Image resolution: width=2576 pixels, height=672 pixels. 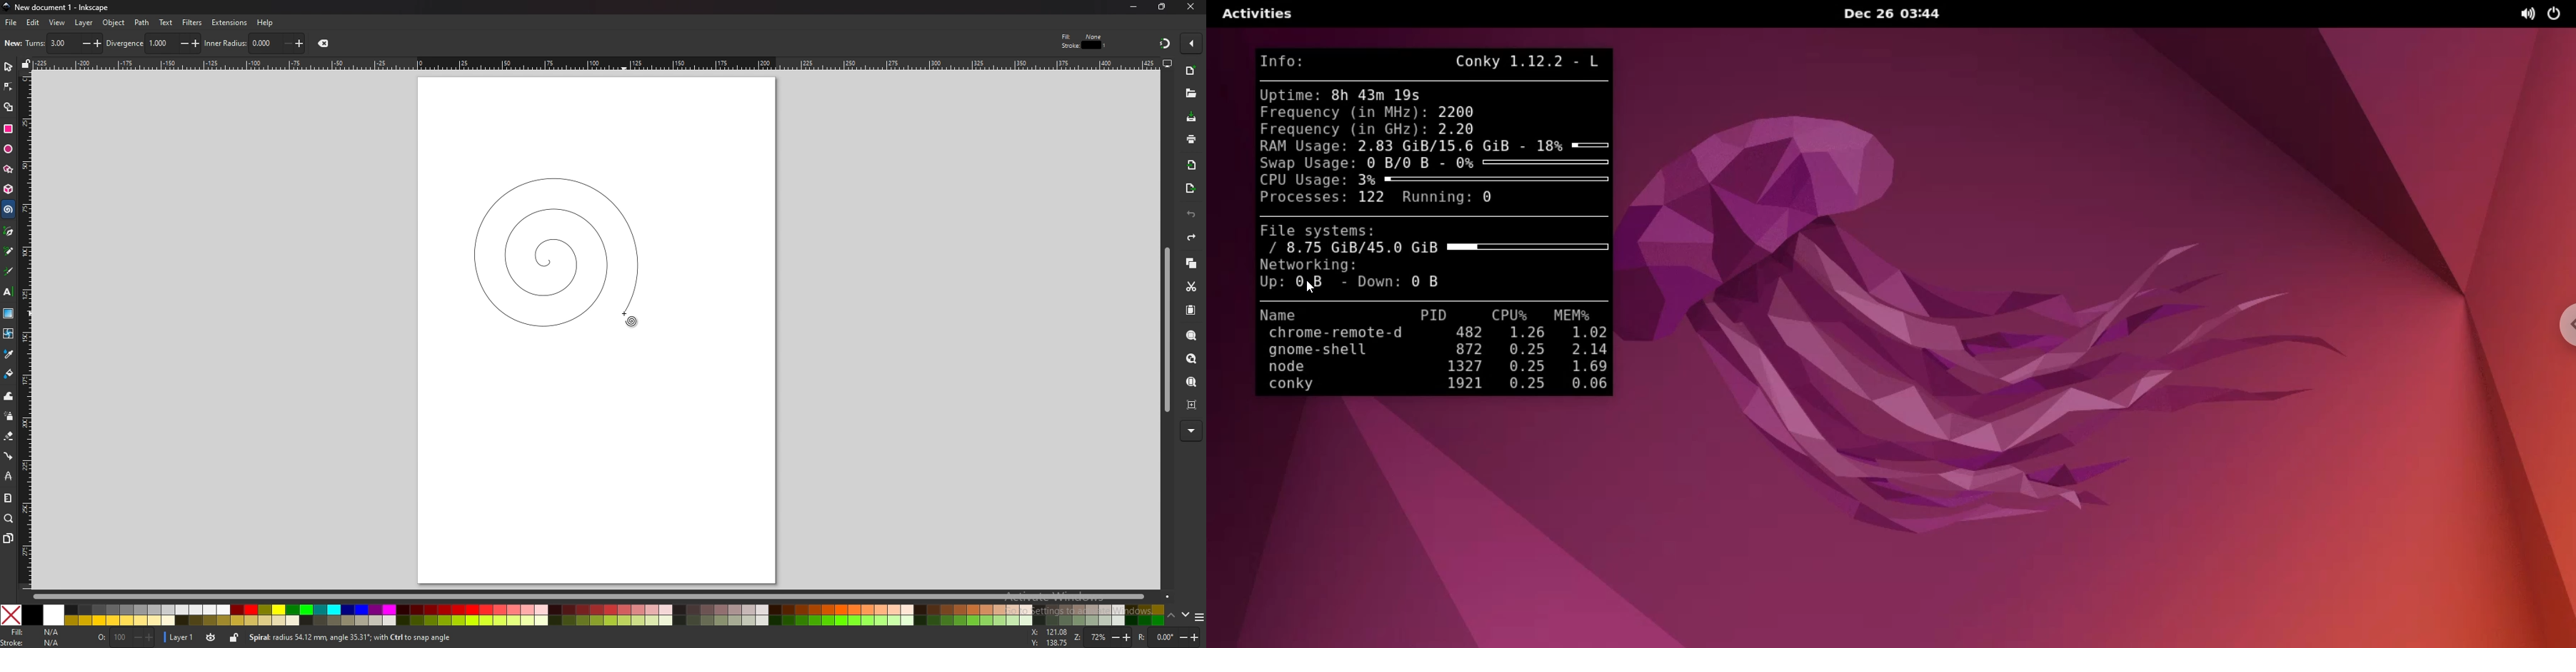 What do you see at coordinates (8, 291) in the screenshot?
I see `text` at bounding box center [8, 291].